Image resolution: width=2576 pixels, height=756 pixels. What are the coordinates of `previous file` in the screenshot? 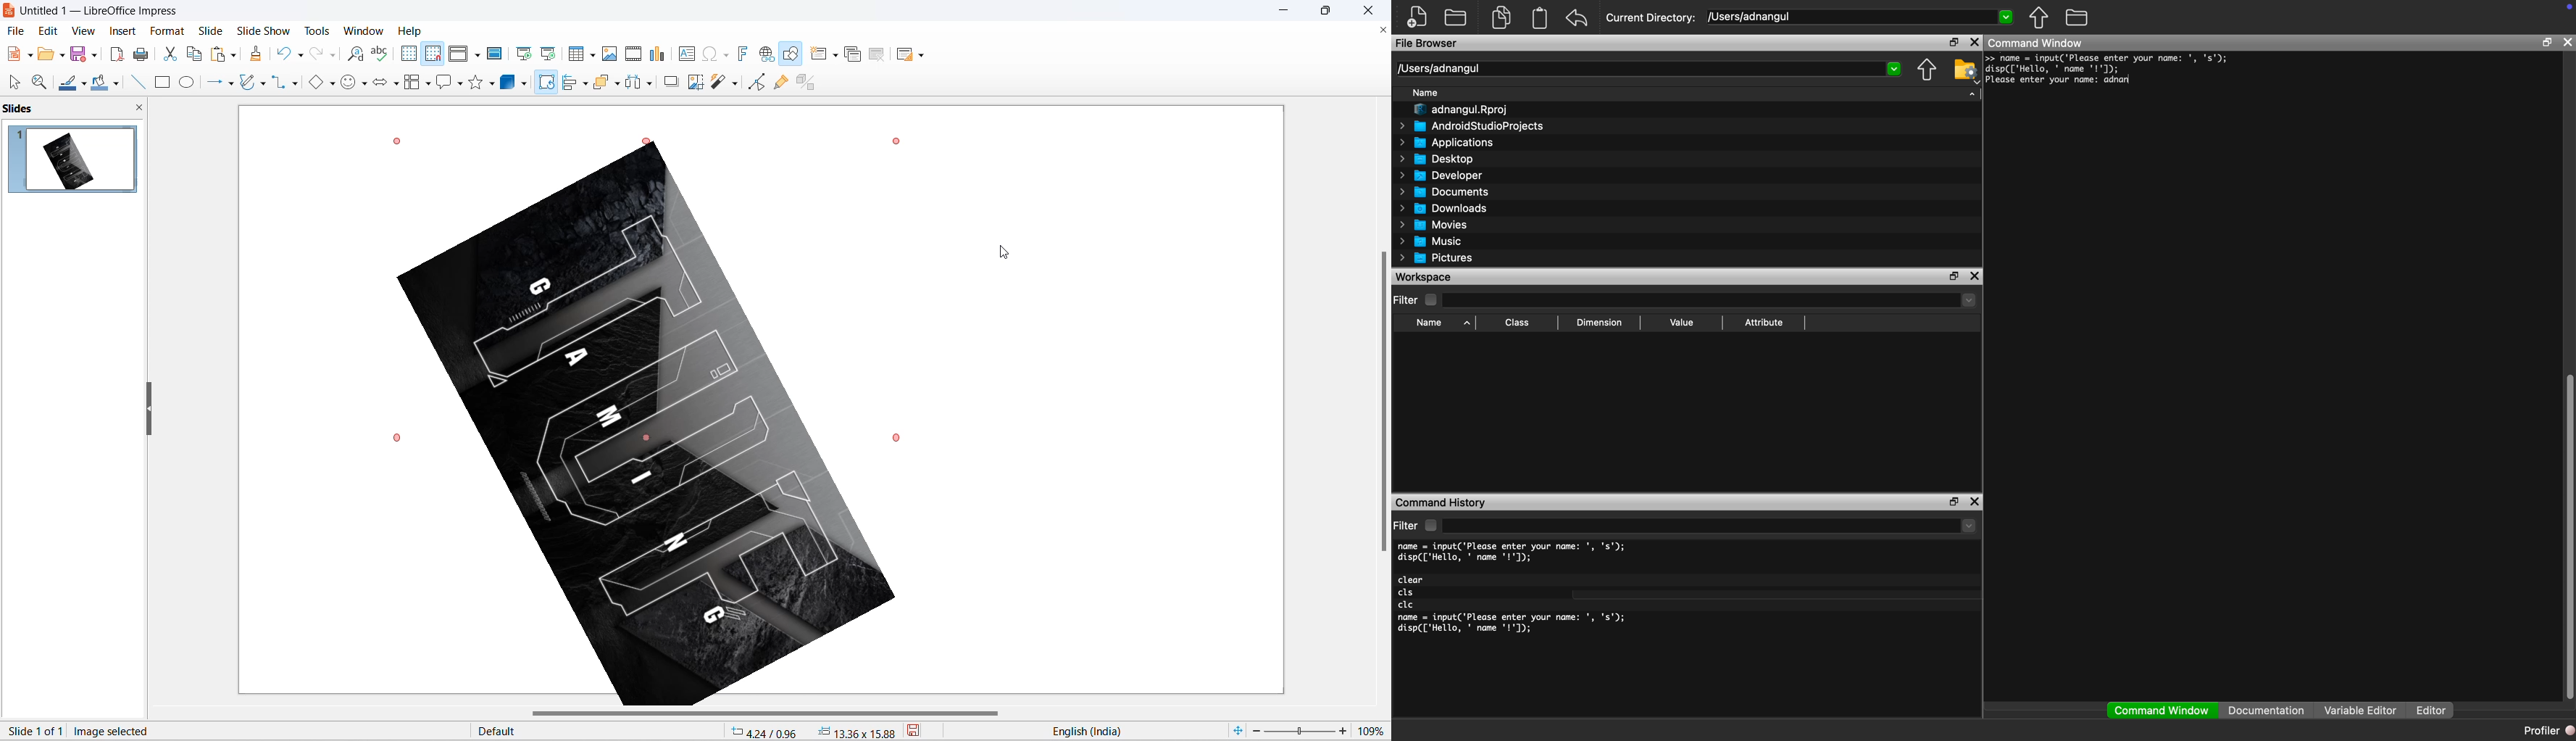 It's located at (2039, 18).